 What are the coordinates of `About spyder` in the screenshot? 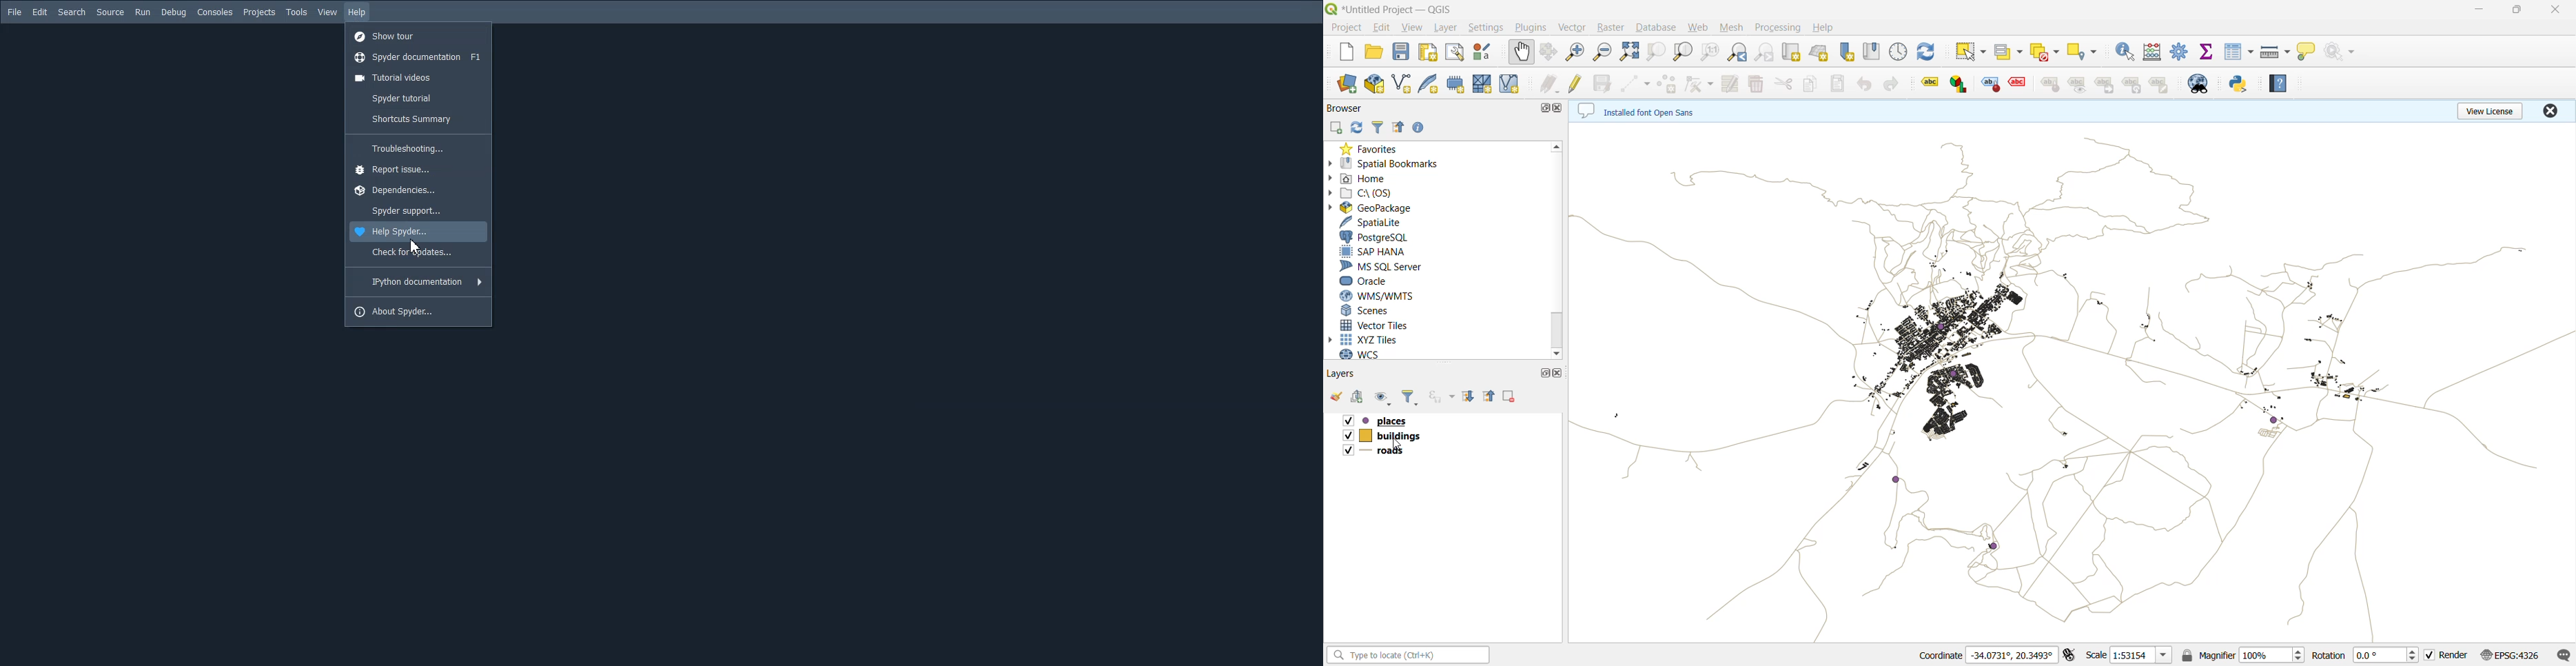 It's located at (418, 312).